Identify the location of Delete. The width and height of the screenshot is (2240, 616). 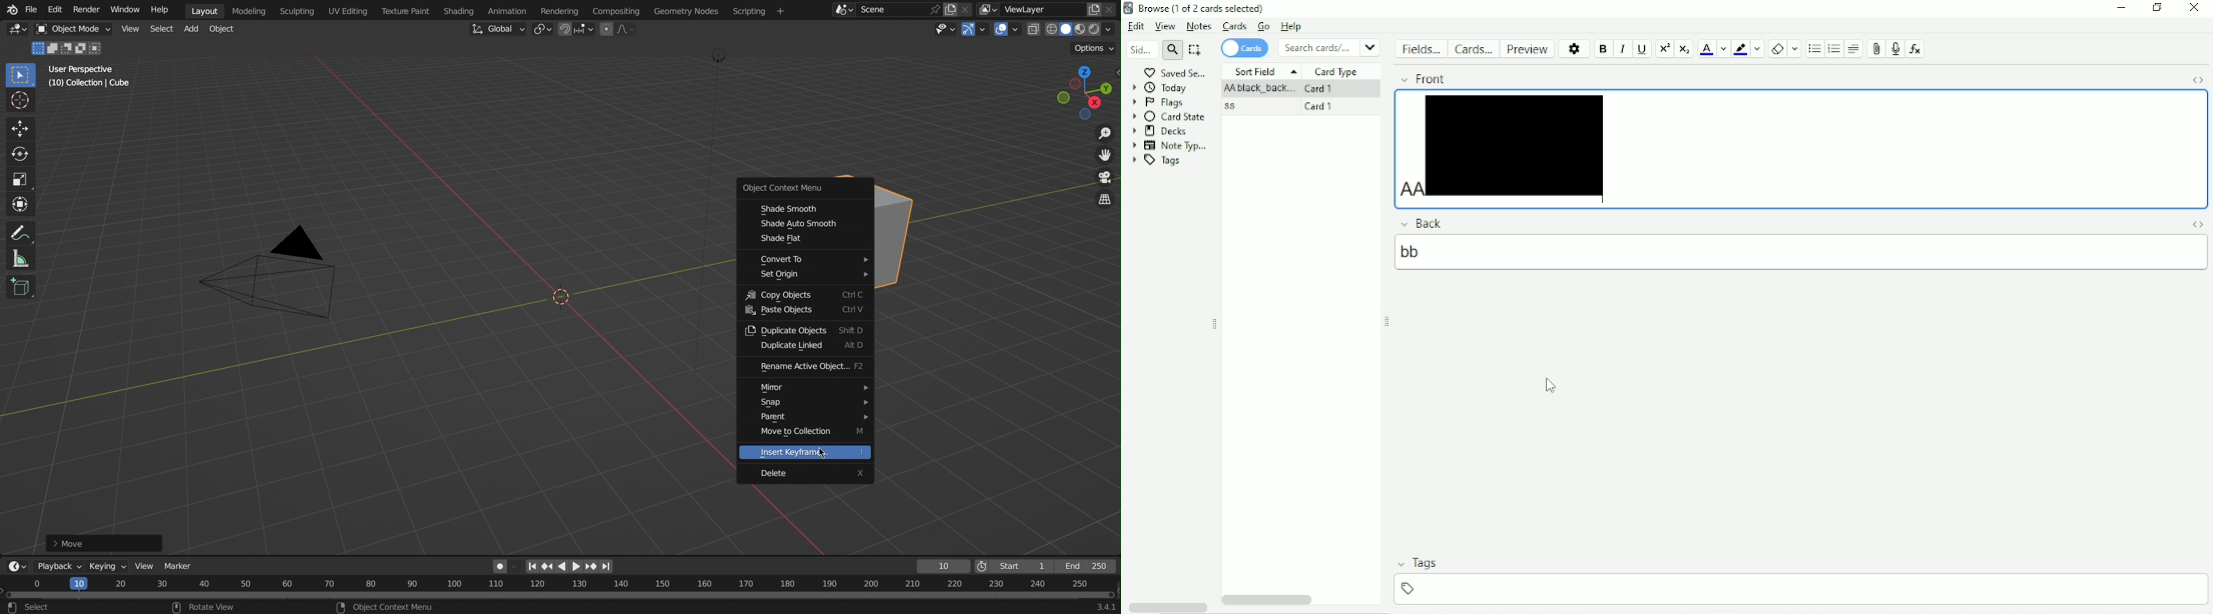
(807, 475).